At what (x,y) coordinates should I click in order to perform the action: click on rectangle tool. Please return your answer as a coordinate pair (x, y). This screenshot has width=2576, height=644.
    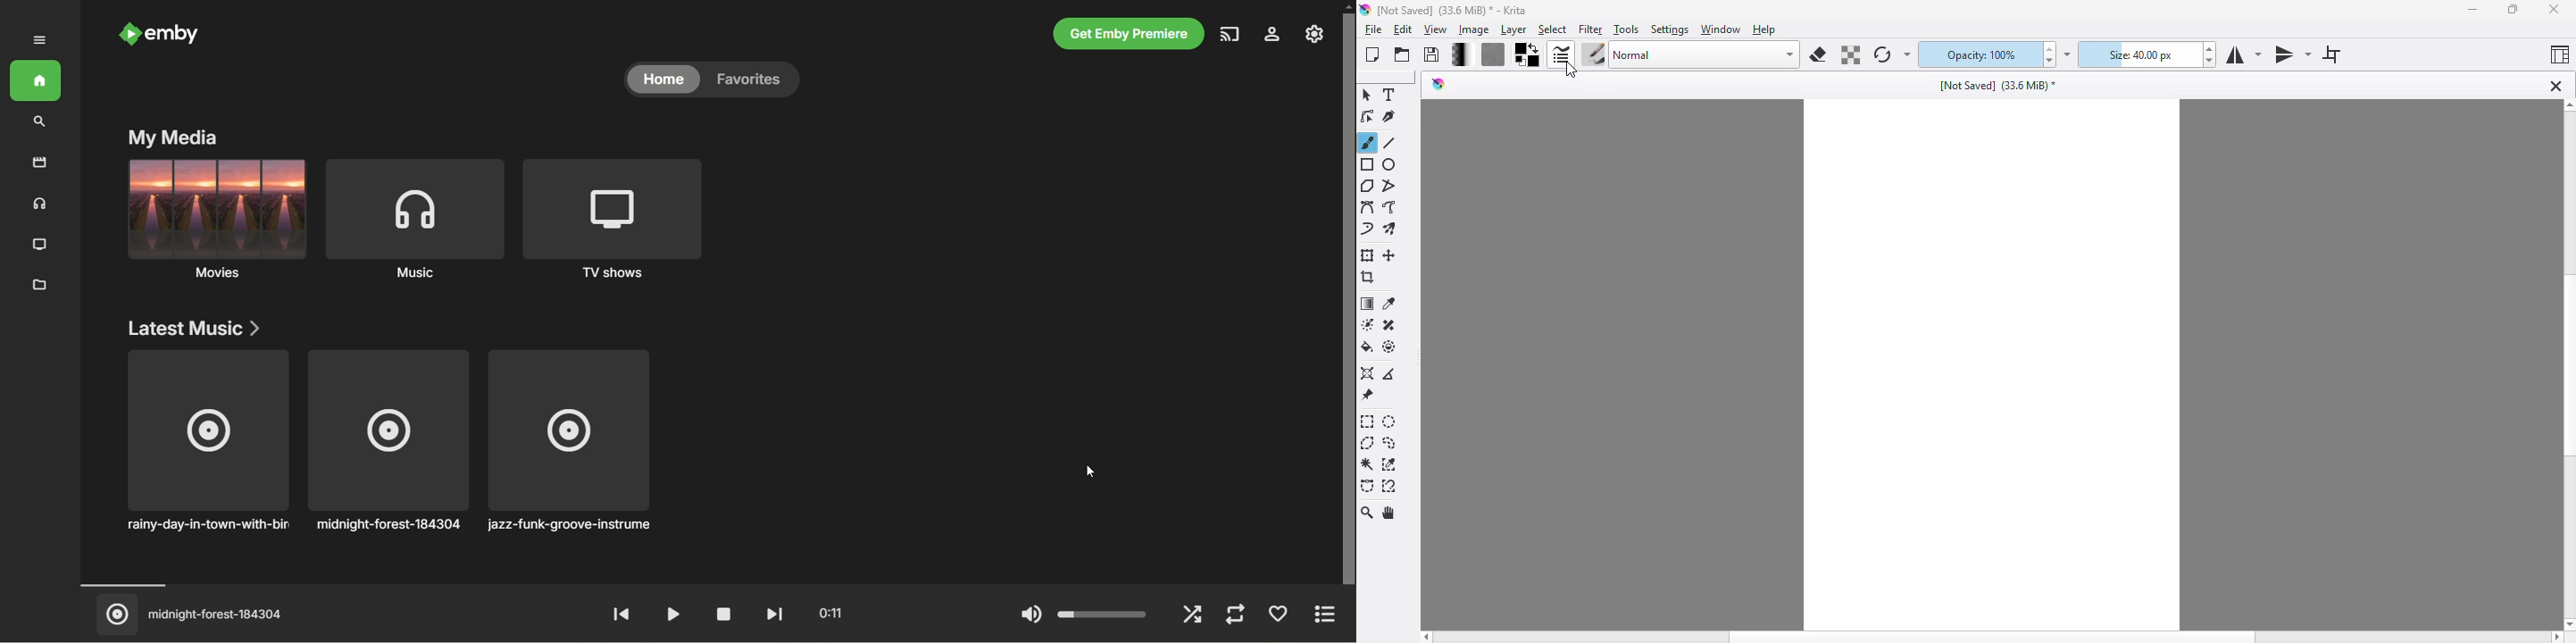
    Looking at the image, I should click on (1367, 164).